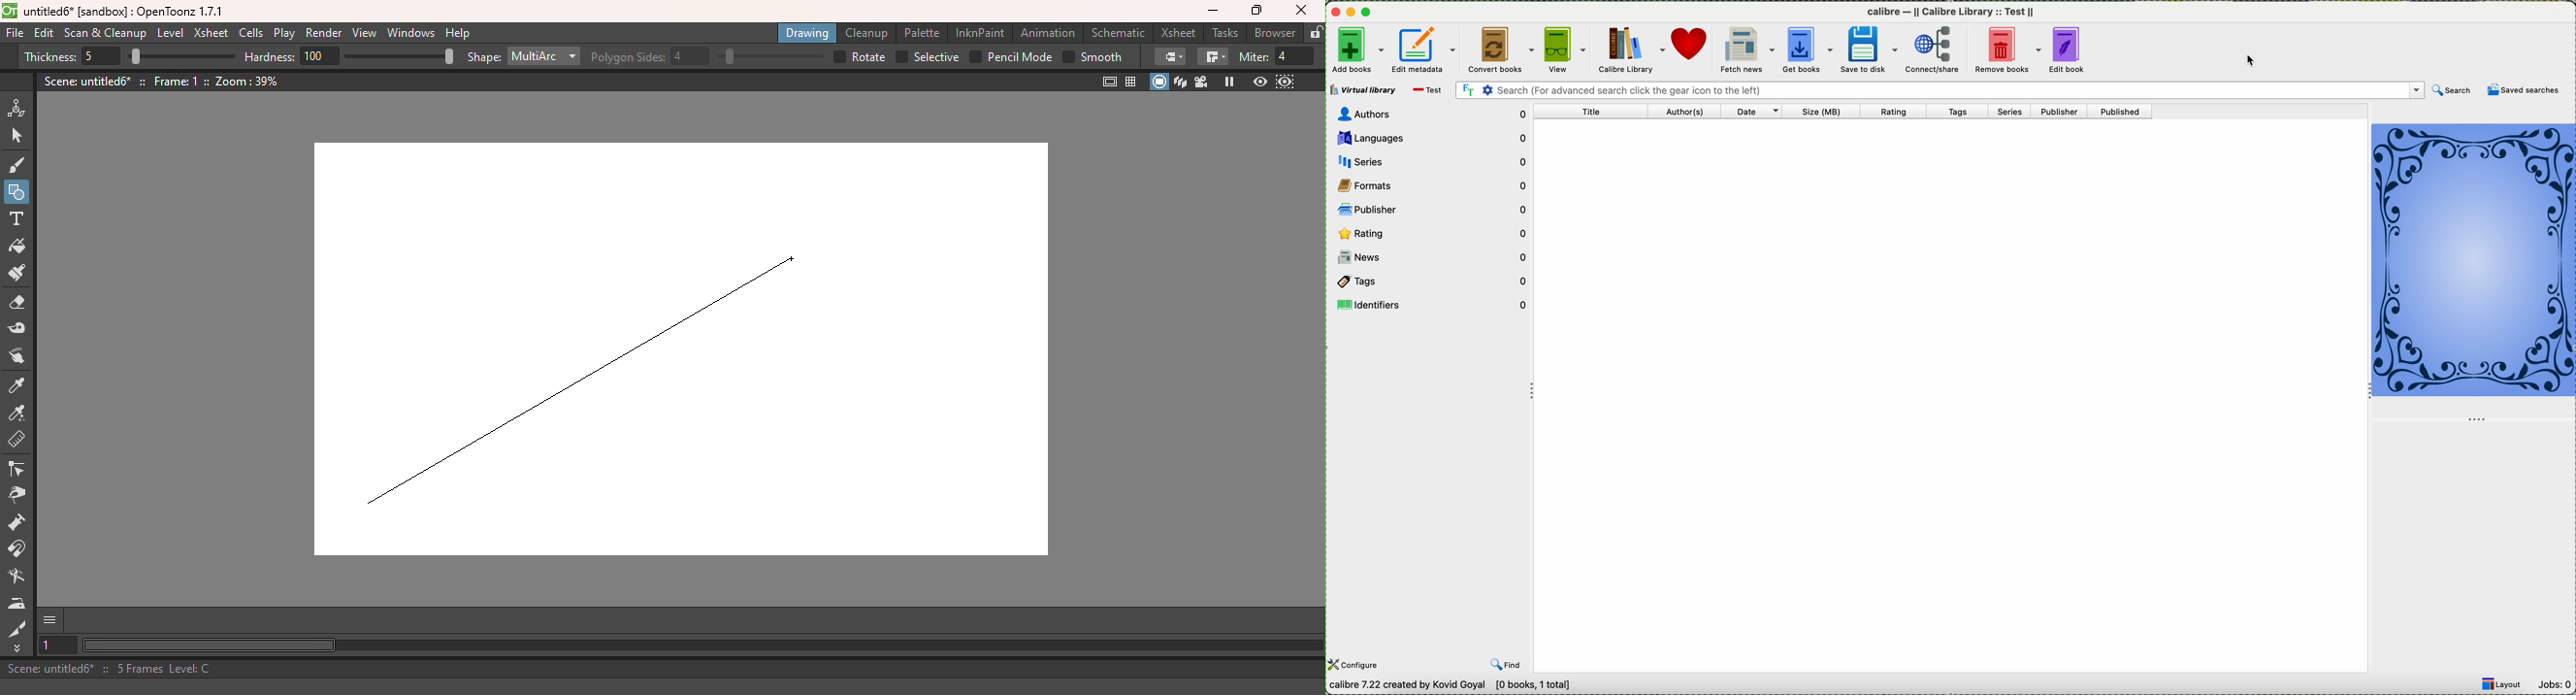 The width and height of the screenshot is (2576, 700). I want to click on Shape, so click(482, 58).